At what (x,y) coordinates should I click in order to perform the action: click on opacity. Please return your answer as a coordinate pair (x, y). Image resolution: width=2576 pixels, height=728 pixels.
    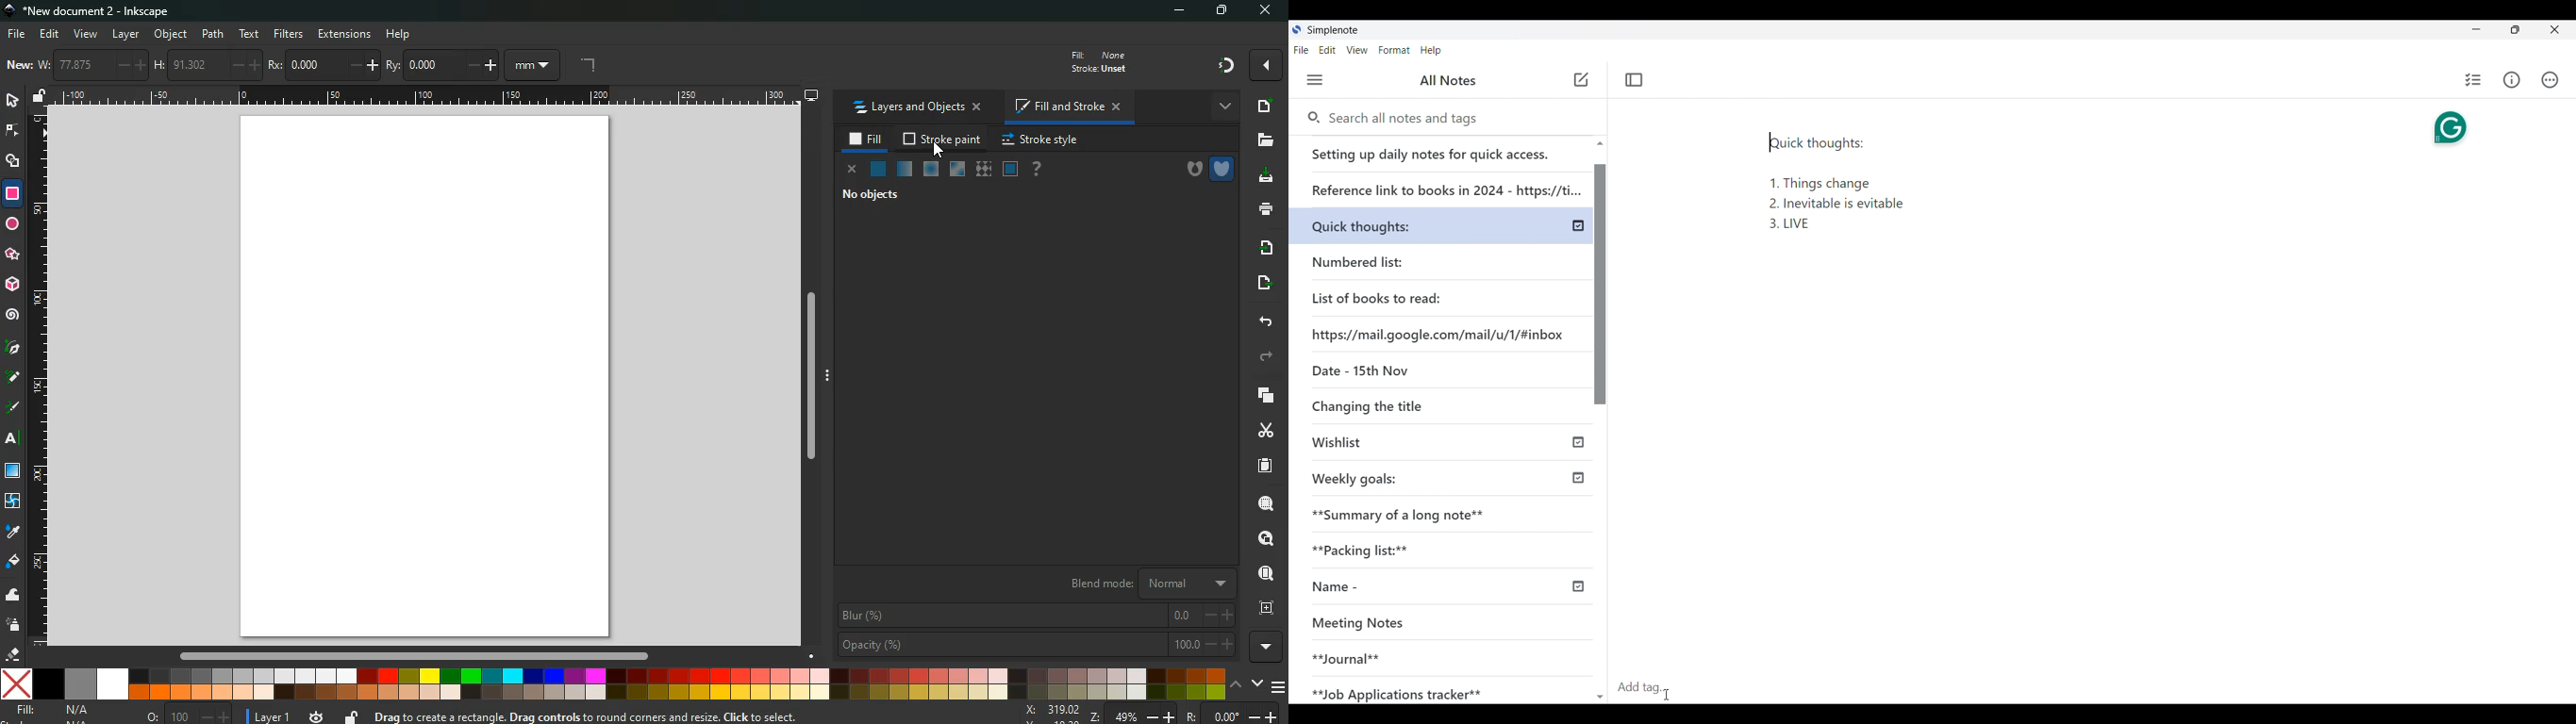
    Looking at the image, I should click on (1036, 646).